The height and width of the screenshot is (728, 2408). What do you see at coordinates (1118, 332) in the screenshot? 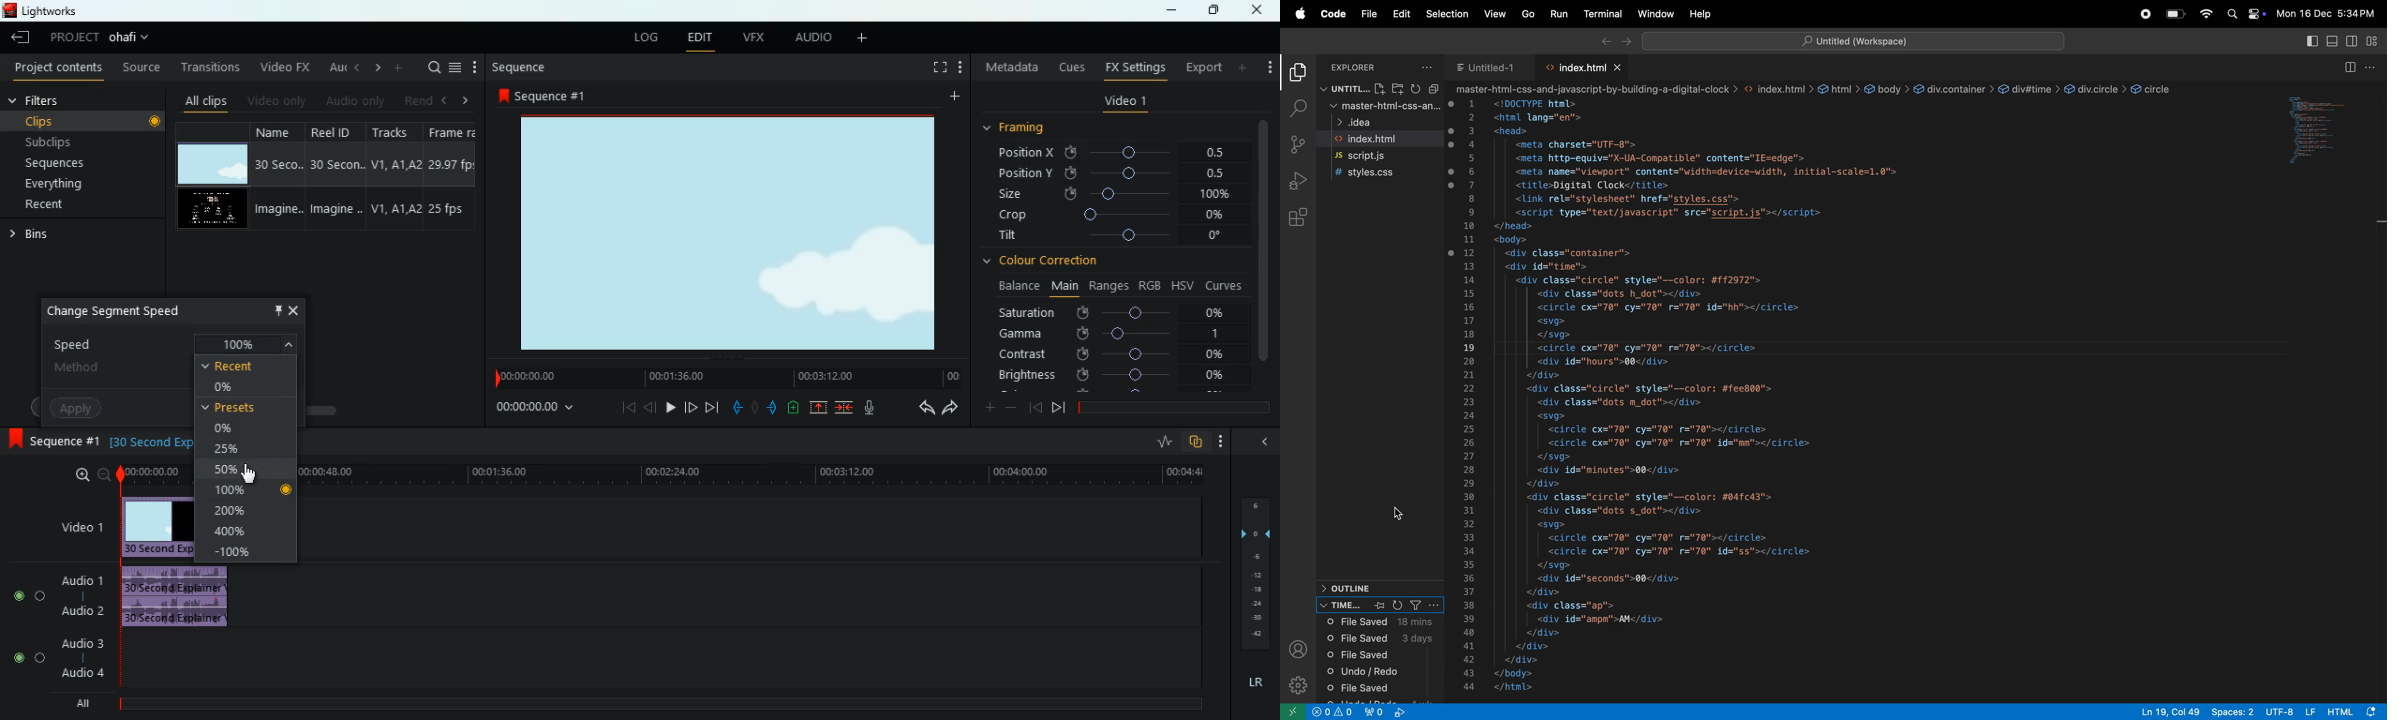
I see `gamma` at bounding box center [1118, 332].